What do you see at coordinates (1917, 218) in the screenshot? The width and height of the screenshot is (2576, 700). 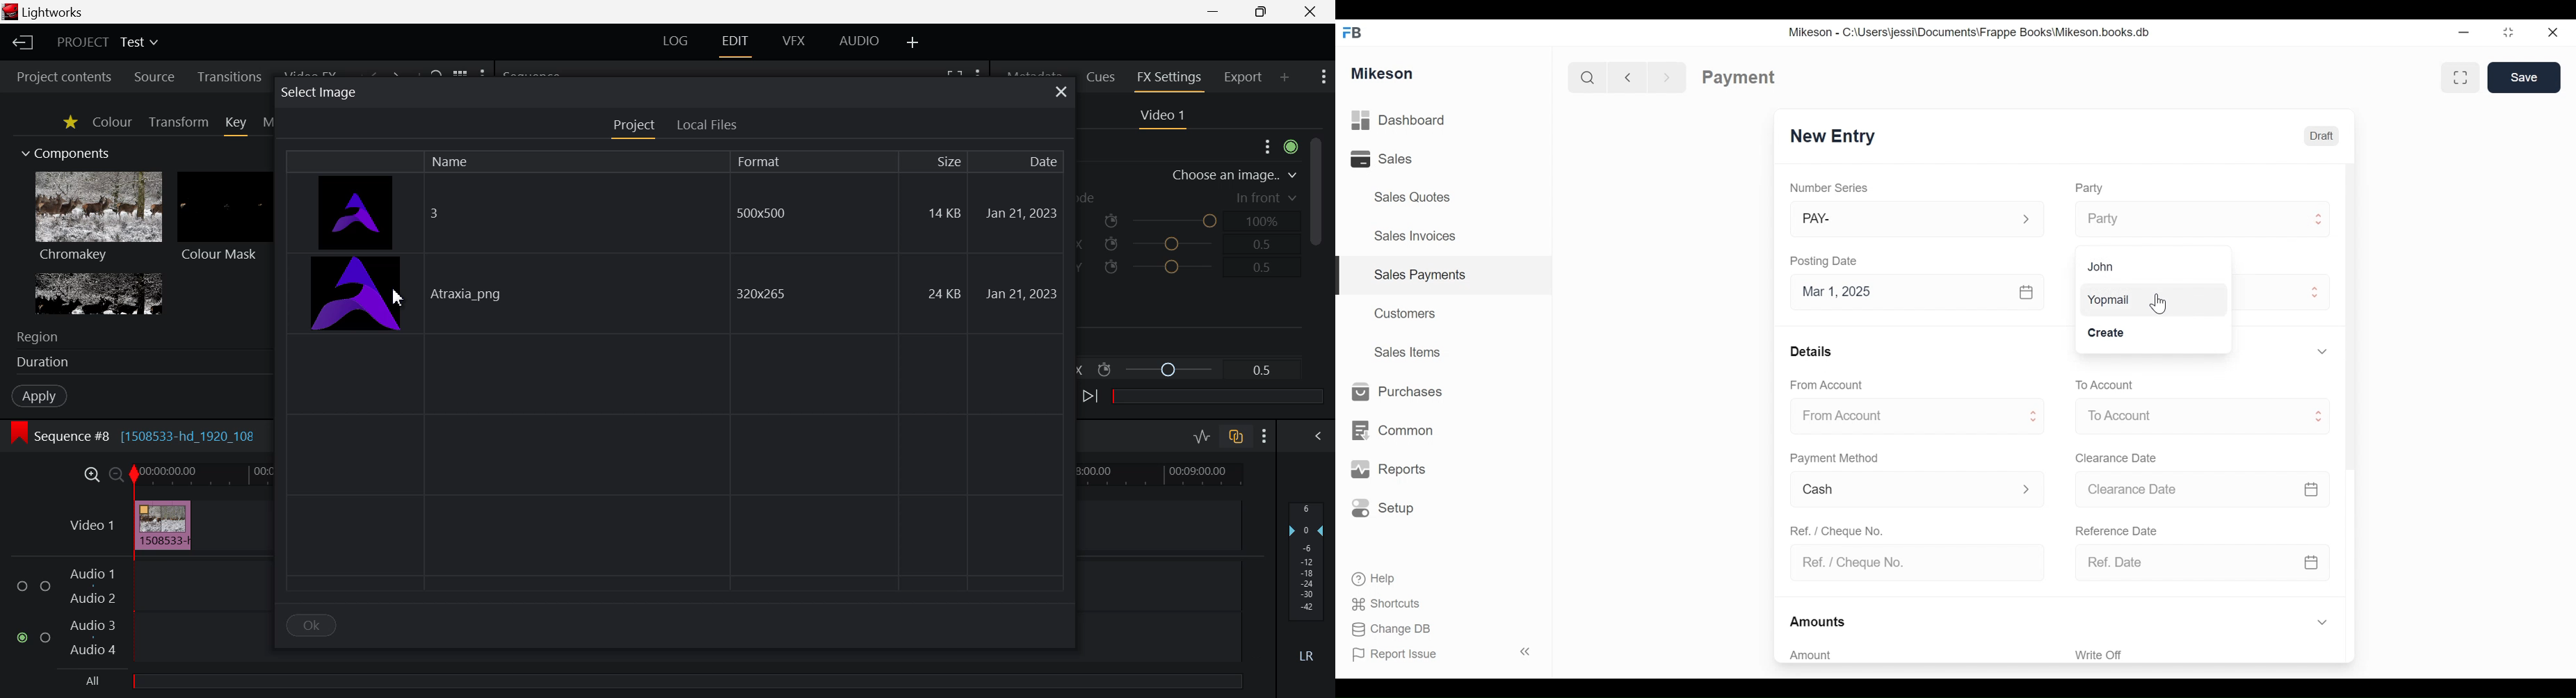 I see `PAY-` at bounding box center [1917, 218].